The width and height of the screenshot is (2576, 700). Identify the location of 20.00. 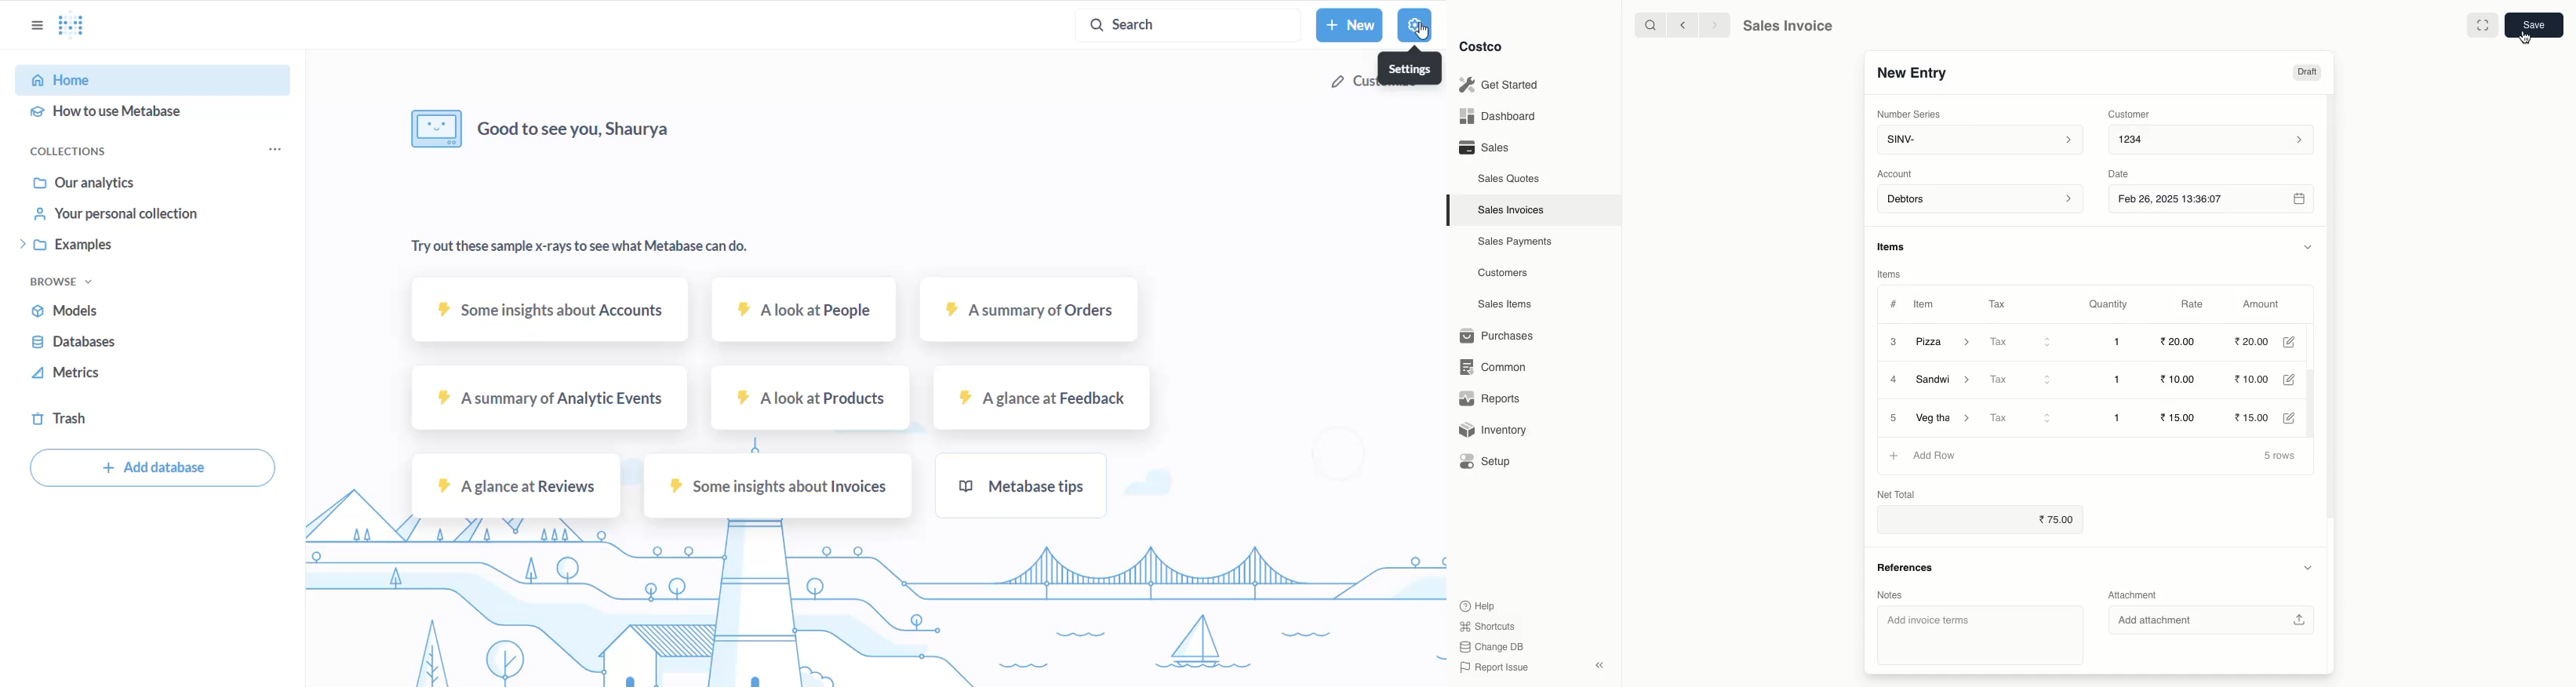
(2177, 342).